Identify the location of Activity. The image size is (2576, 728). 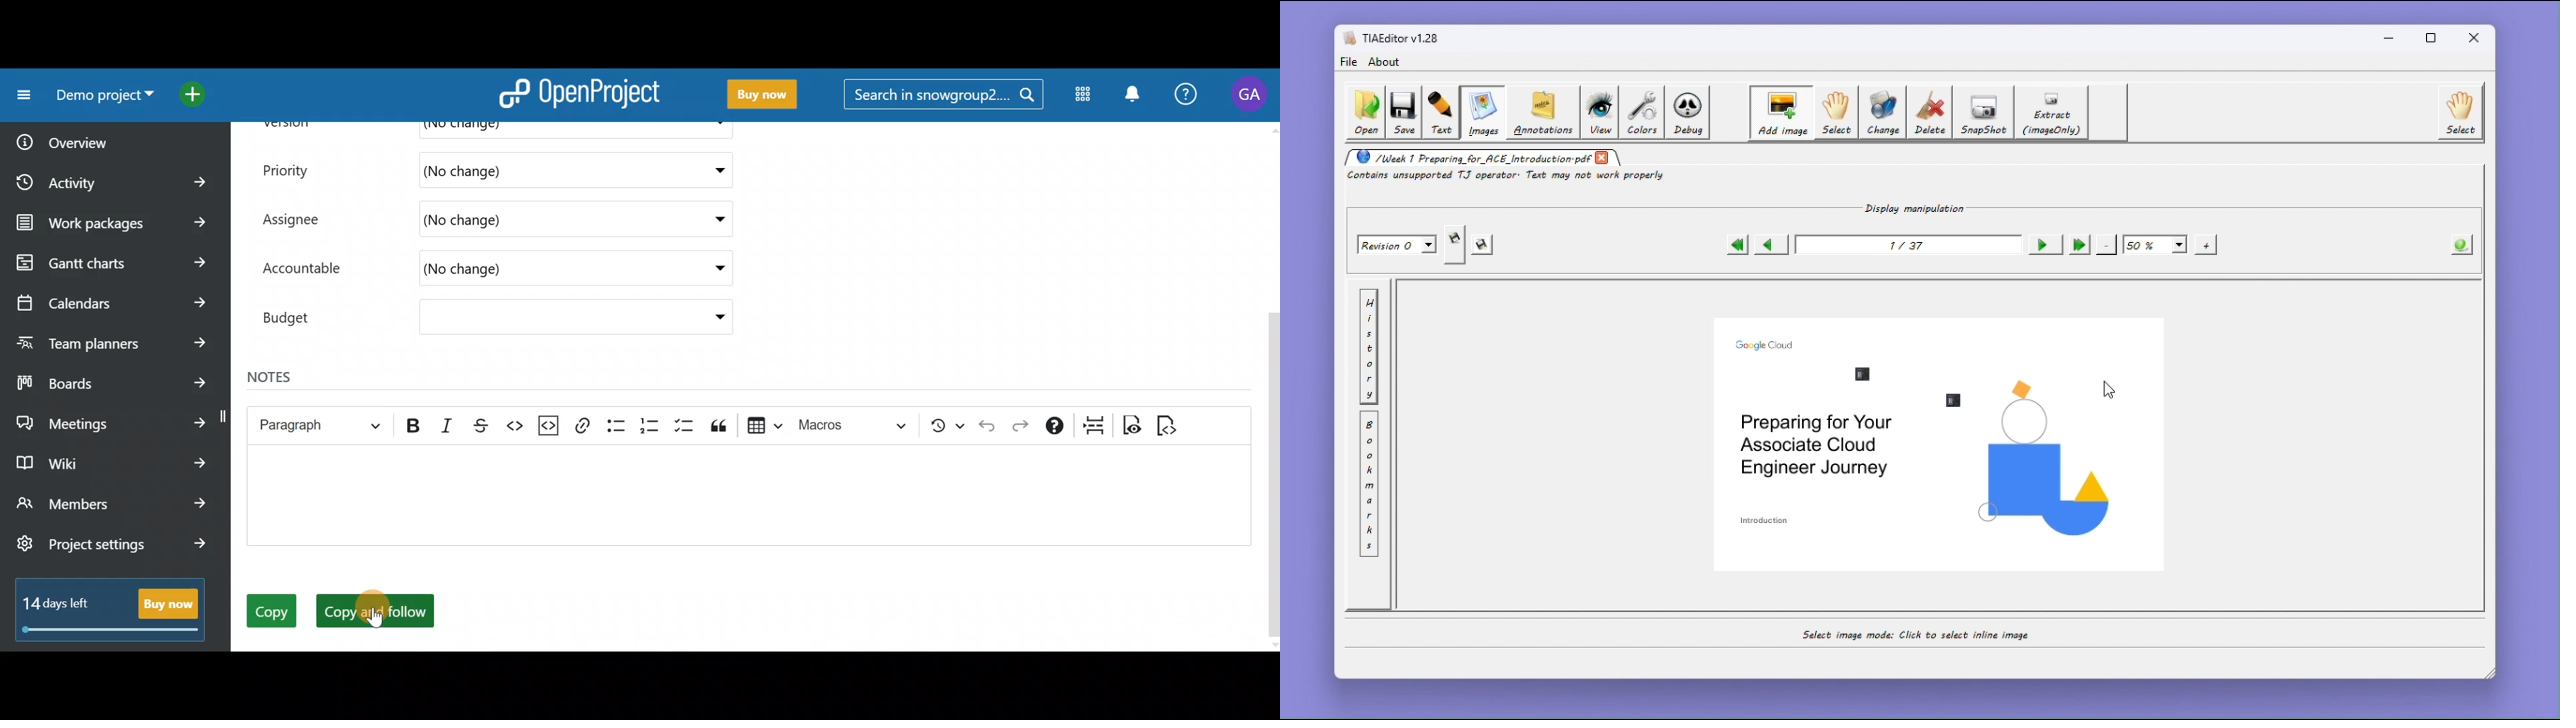
(115, 178).